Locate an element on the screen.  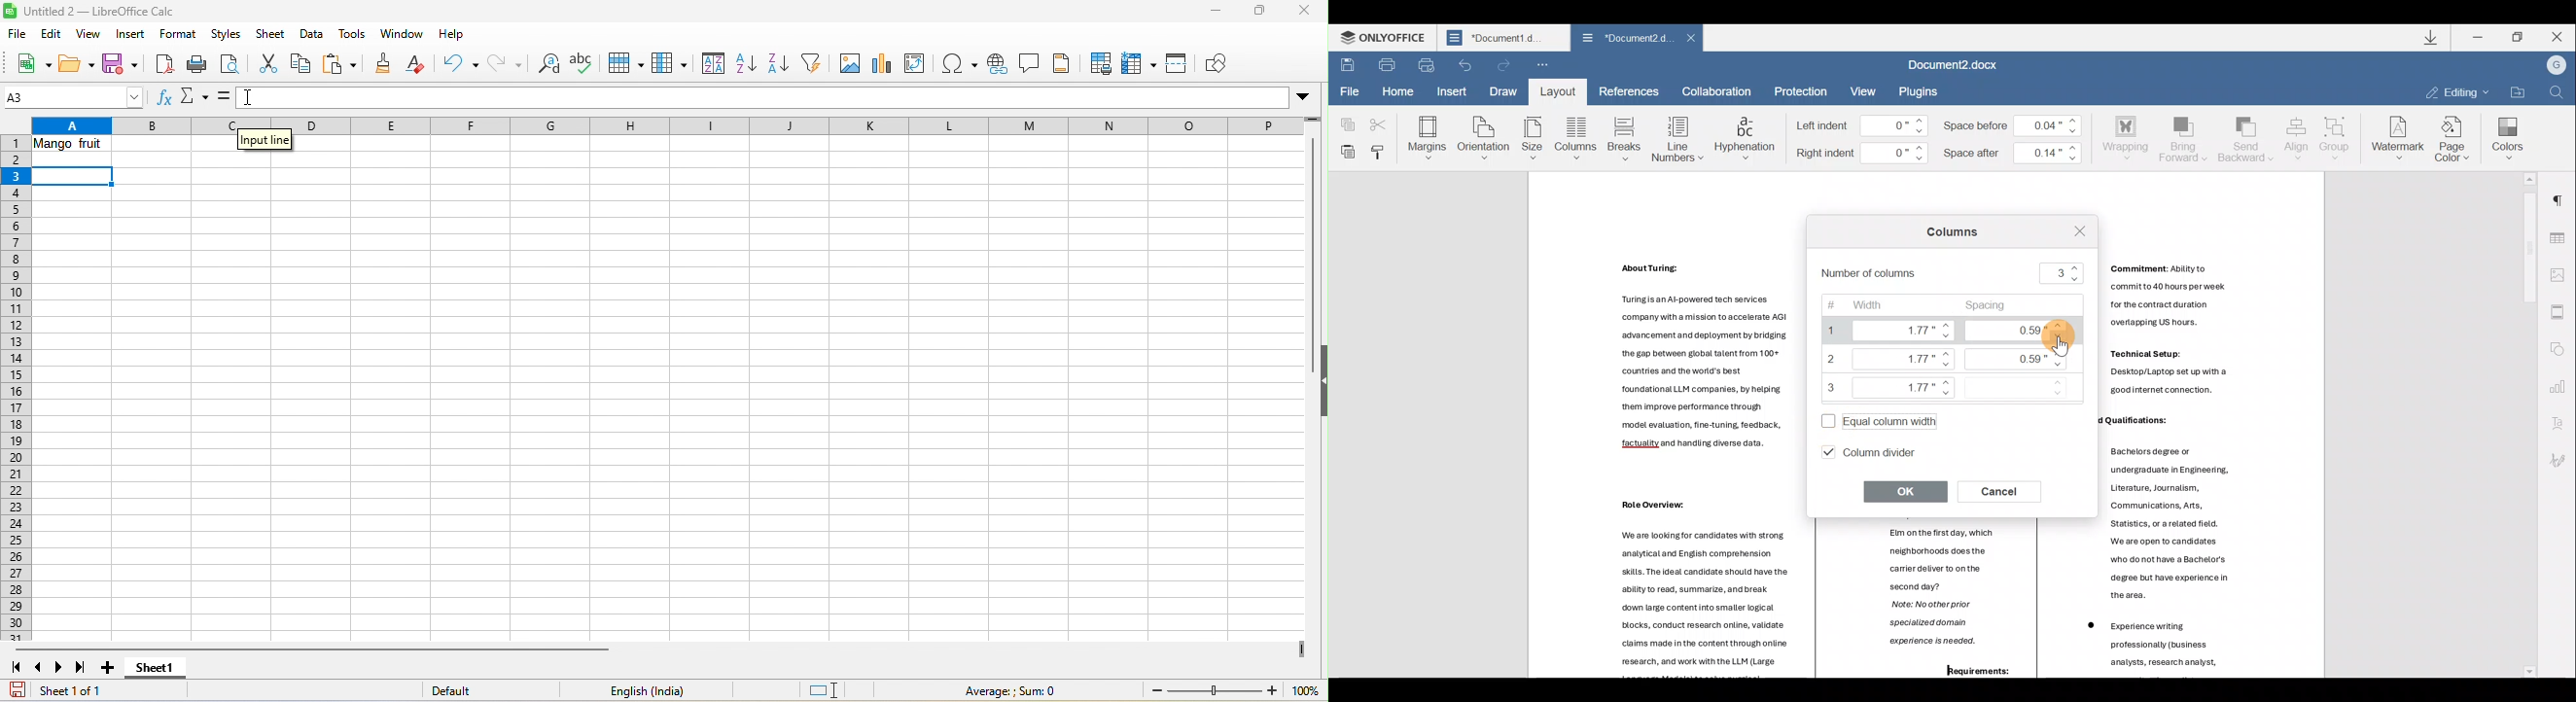
Breaks is located at coordinates (1623, 139).